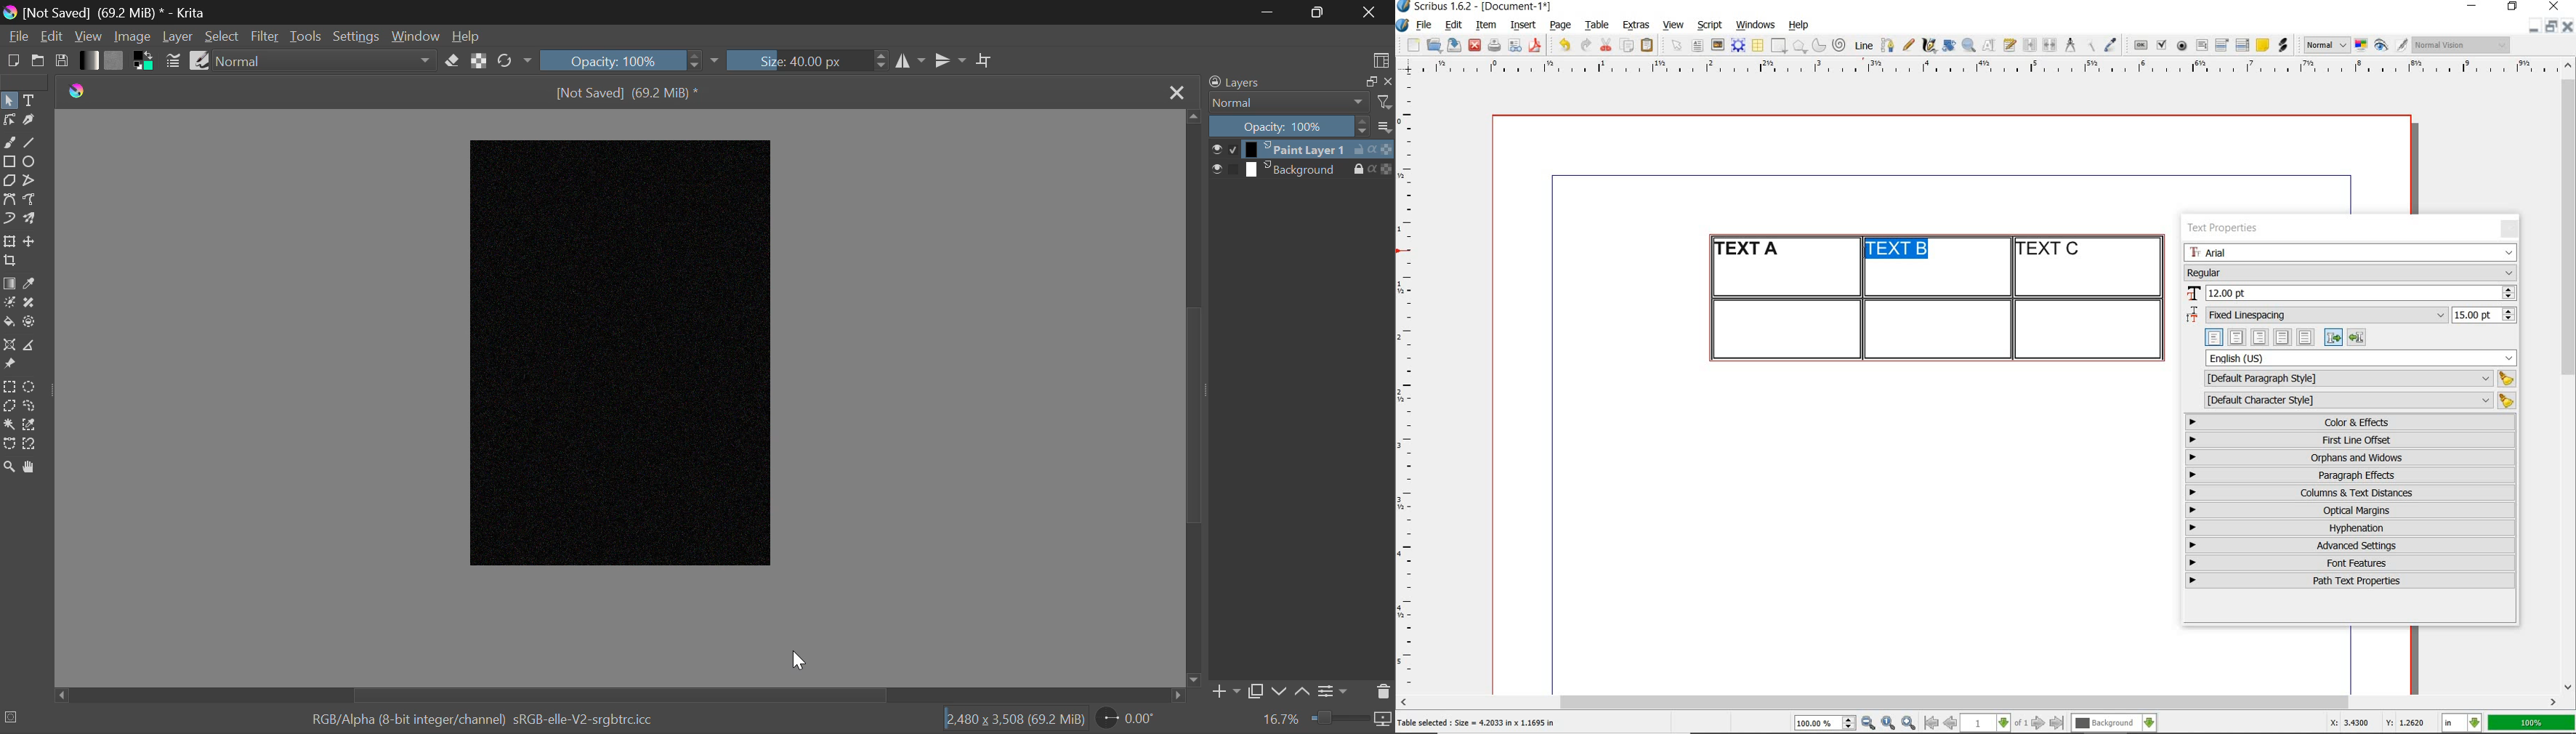 Image resolution: width=2576 pixels, height=756 pixels. Describe the element at coordinates (31, 346) in the screenshot. I see `Measurement` at that location.